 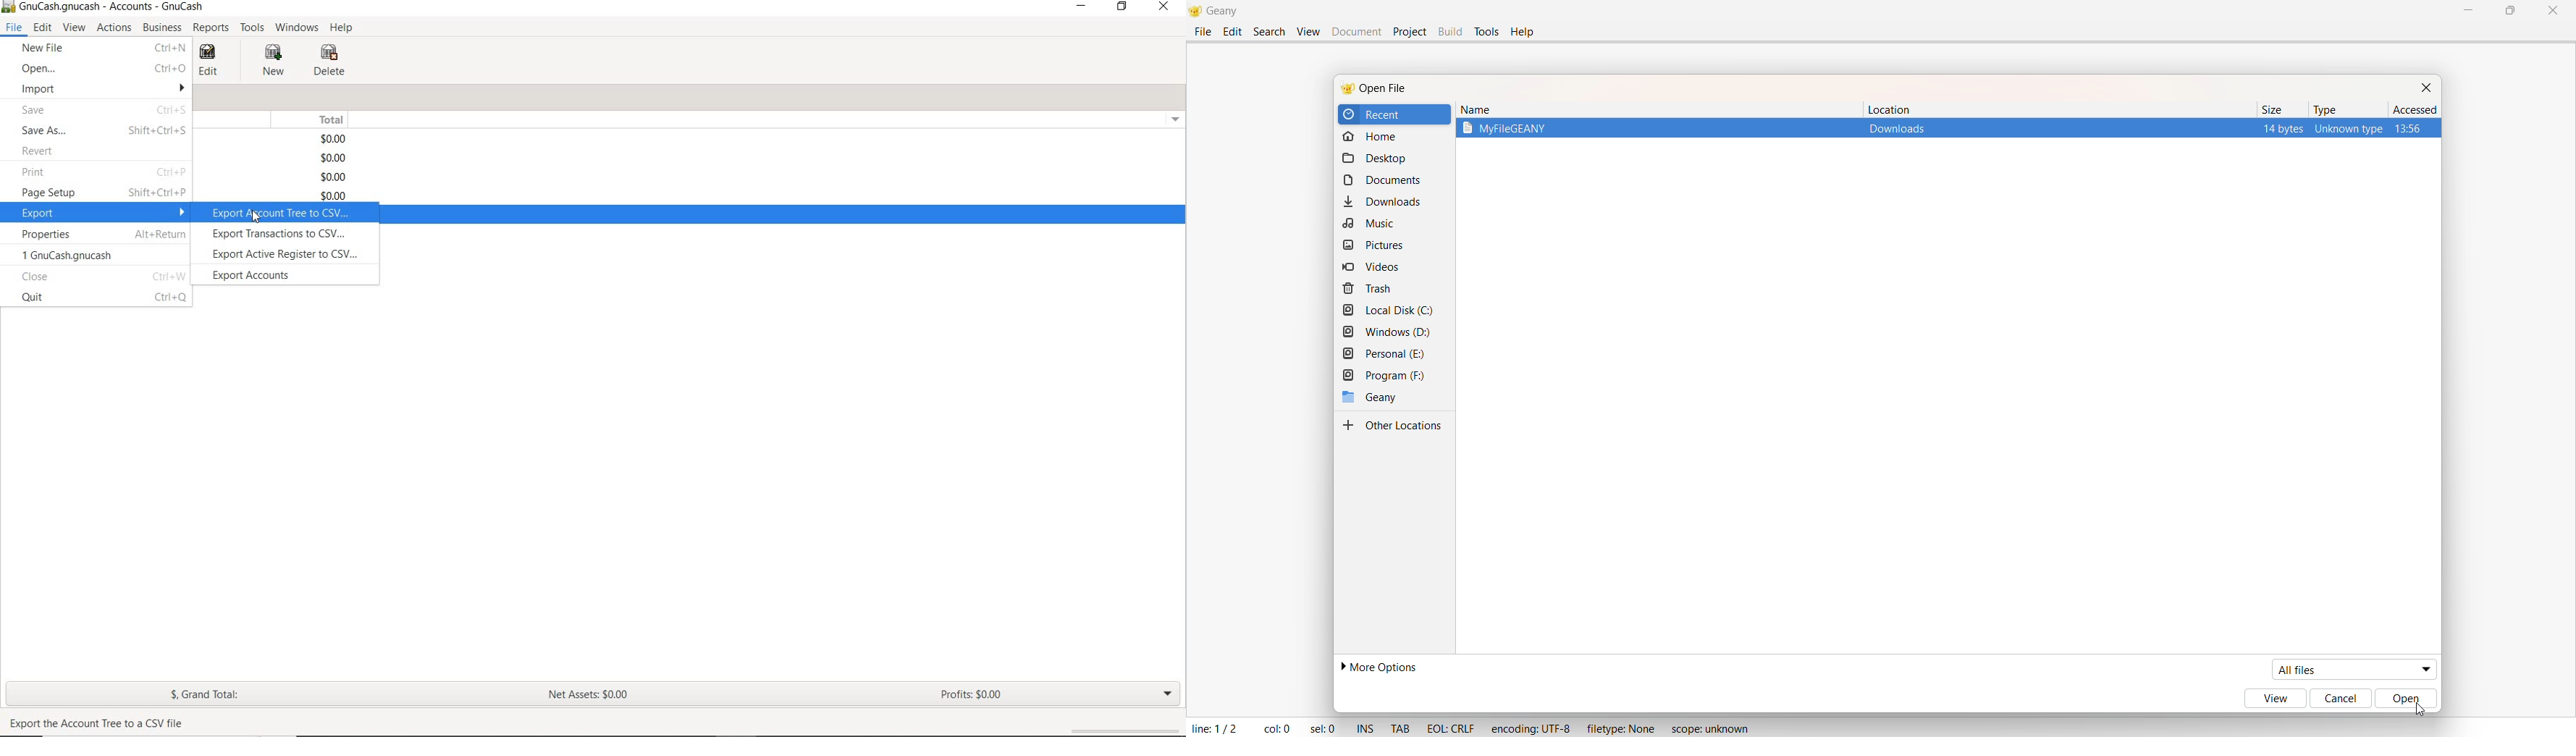 I want to click on drop down, so click(x=179, y=212).